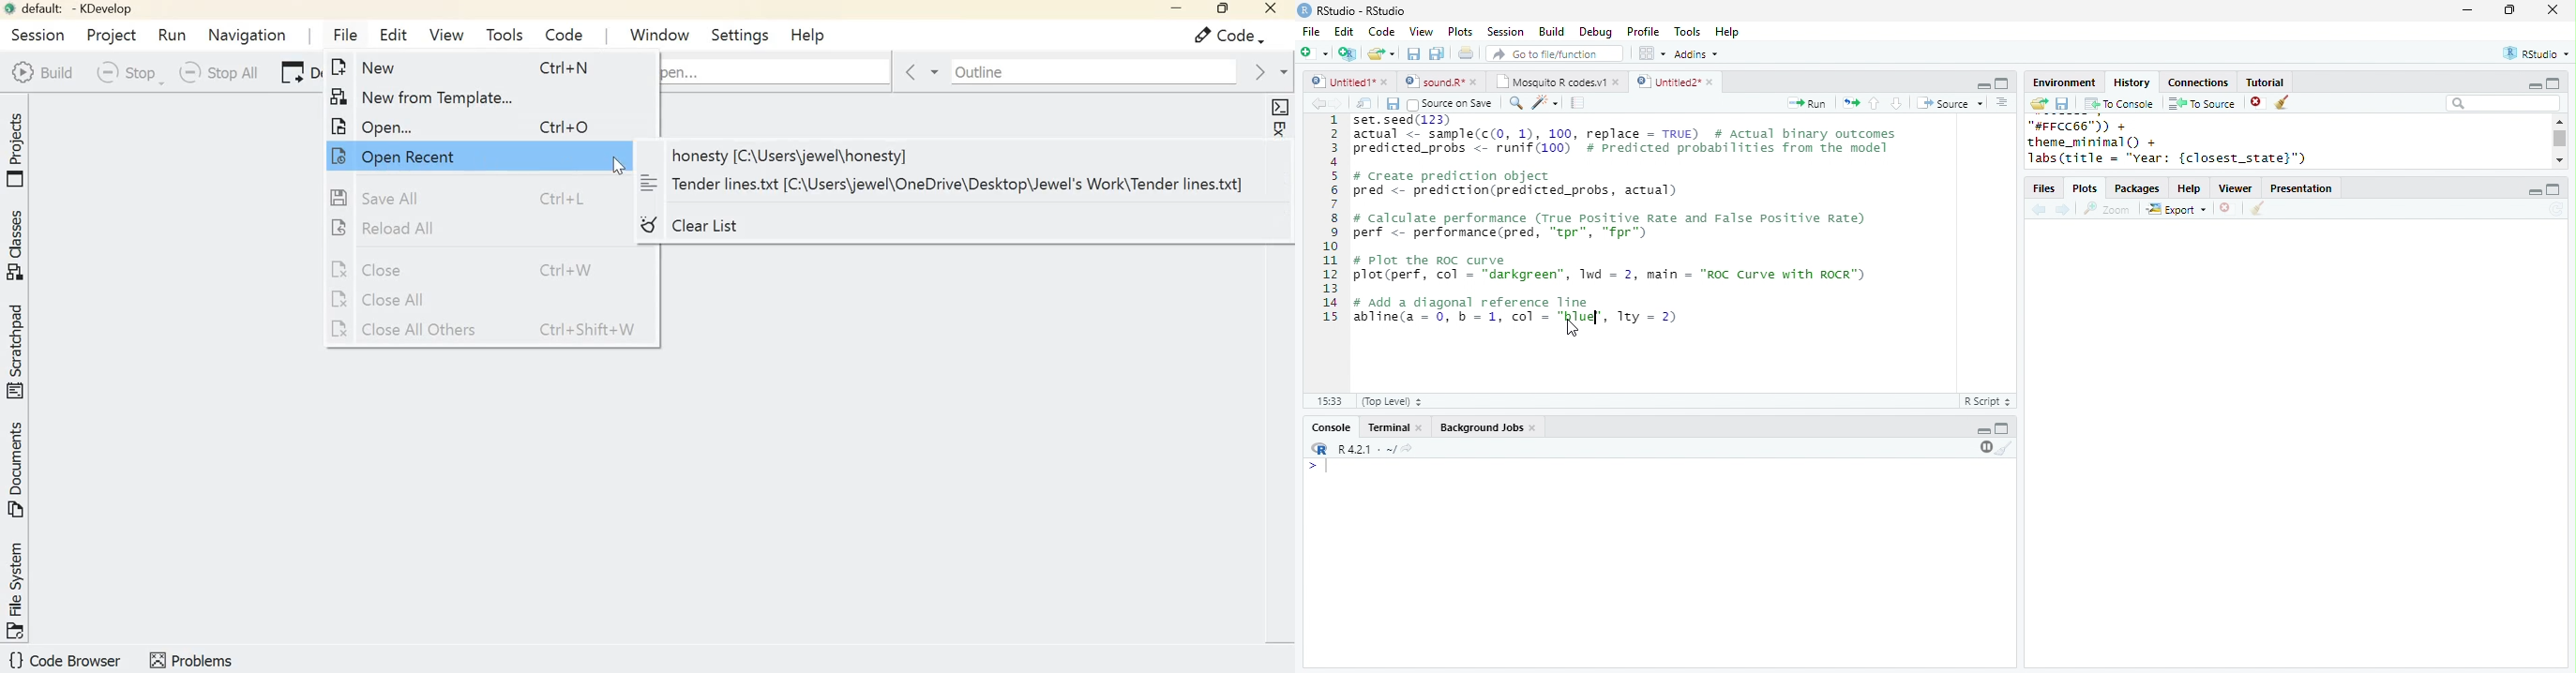  What do you see at coordinates (2062, 104) in the screenshot?
I see `save` at bounding box center [2062, 104].